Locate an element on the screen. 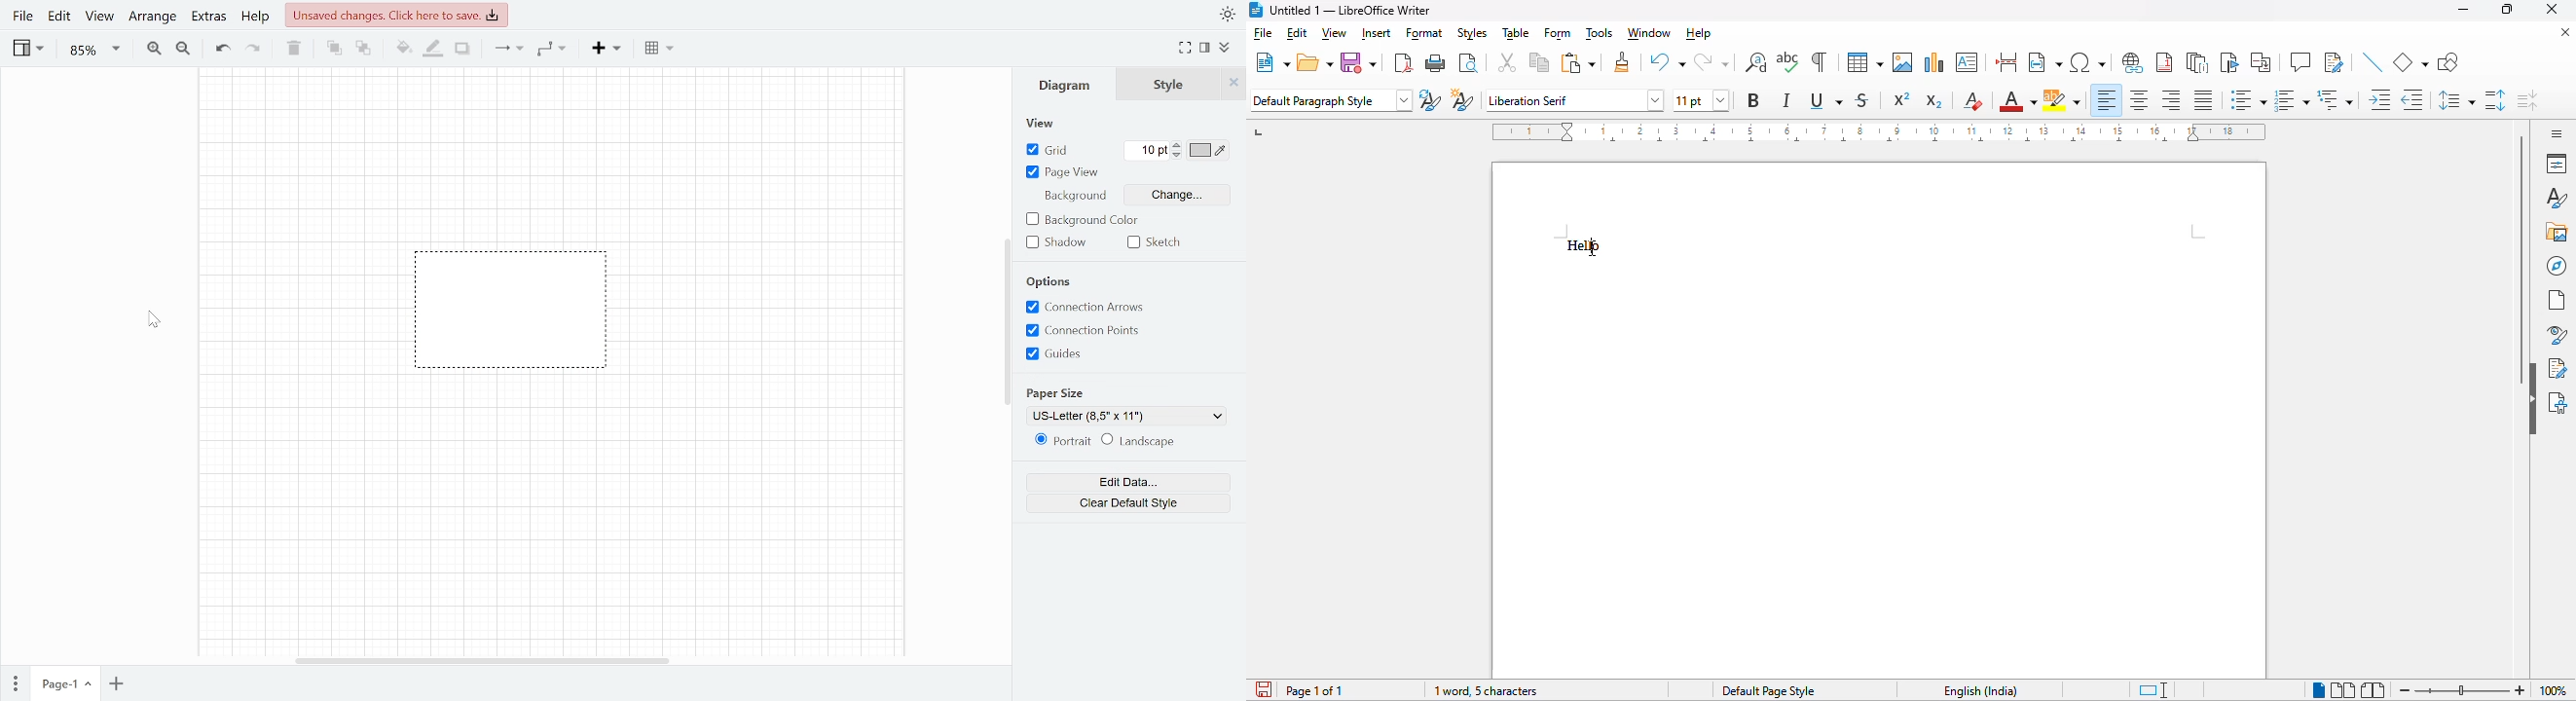 The width and height of the screenshot is (2576, 728). B is located at coordinates (1752, 101).